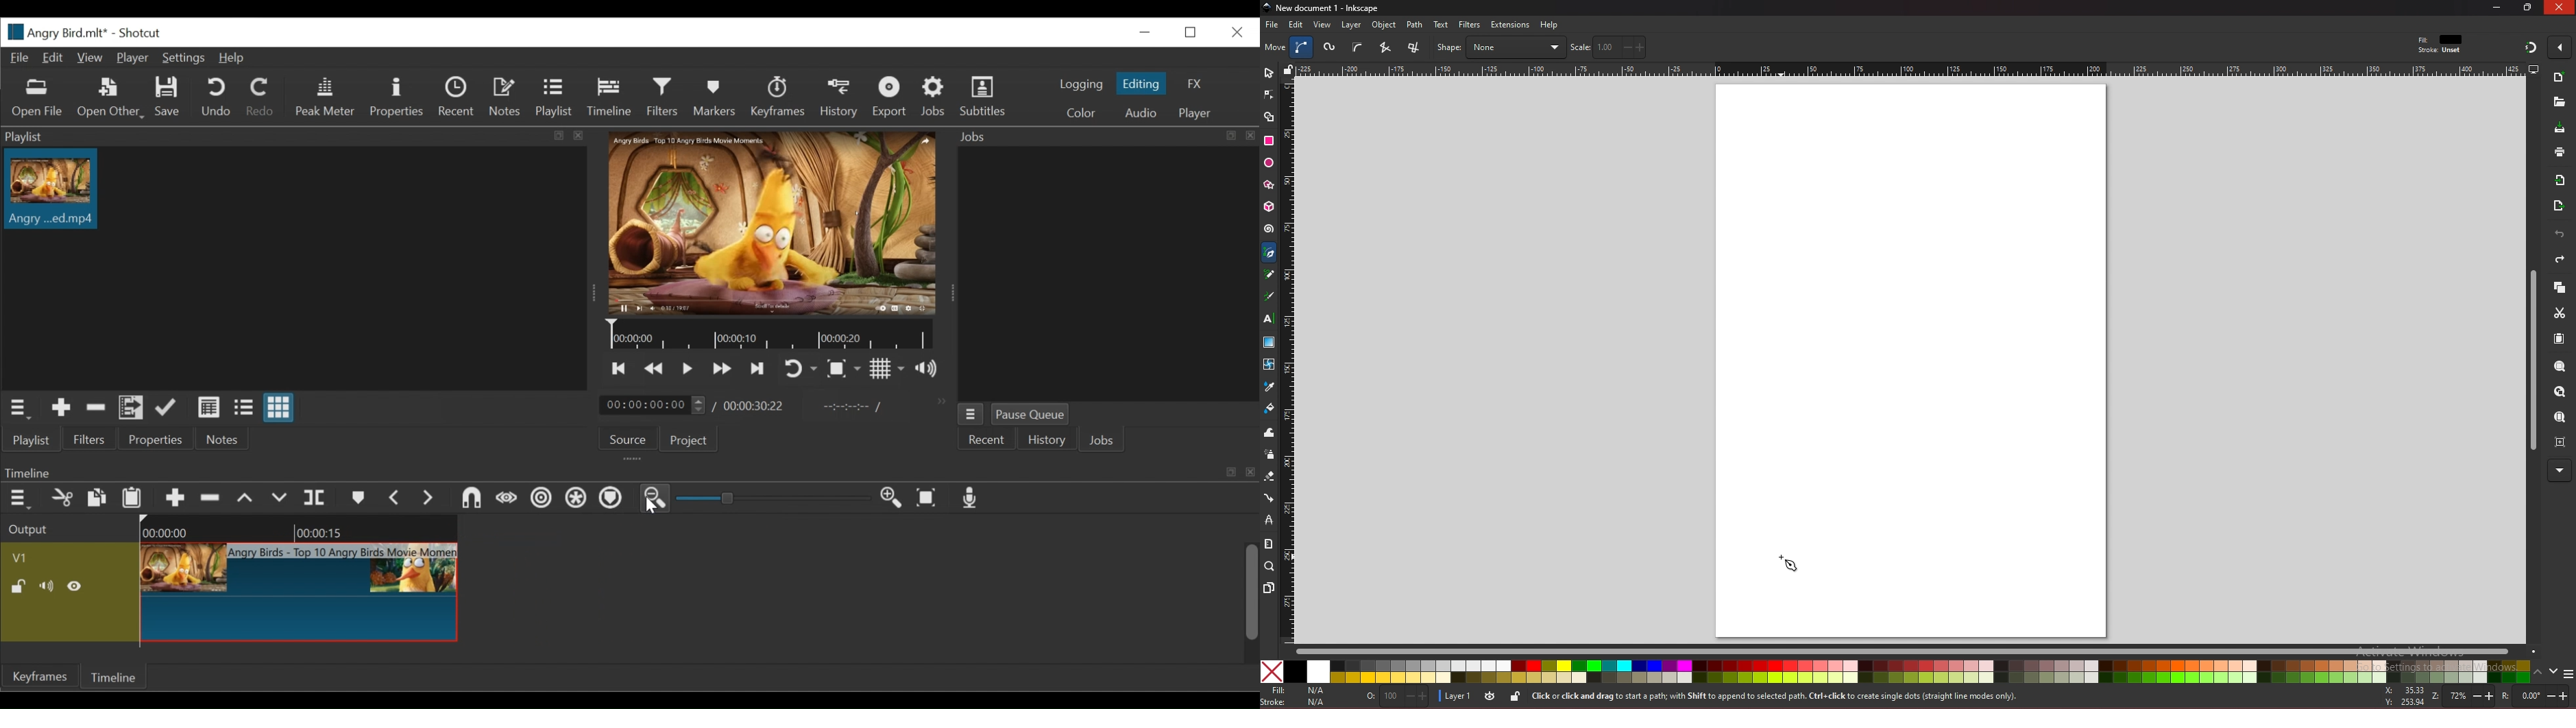 This screenshot has width=2576, height=728. I want to click on Remove cut, so click(94, 408).